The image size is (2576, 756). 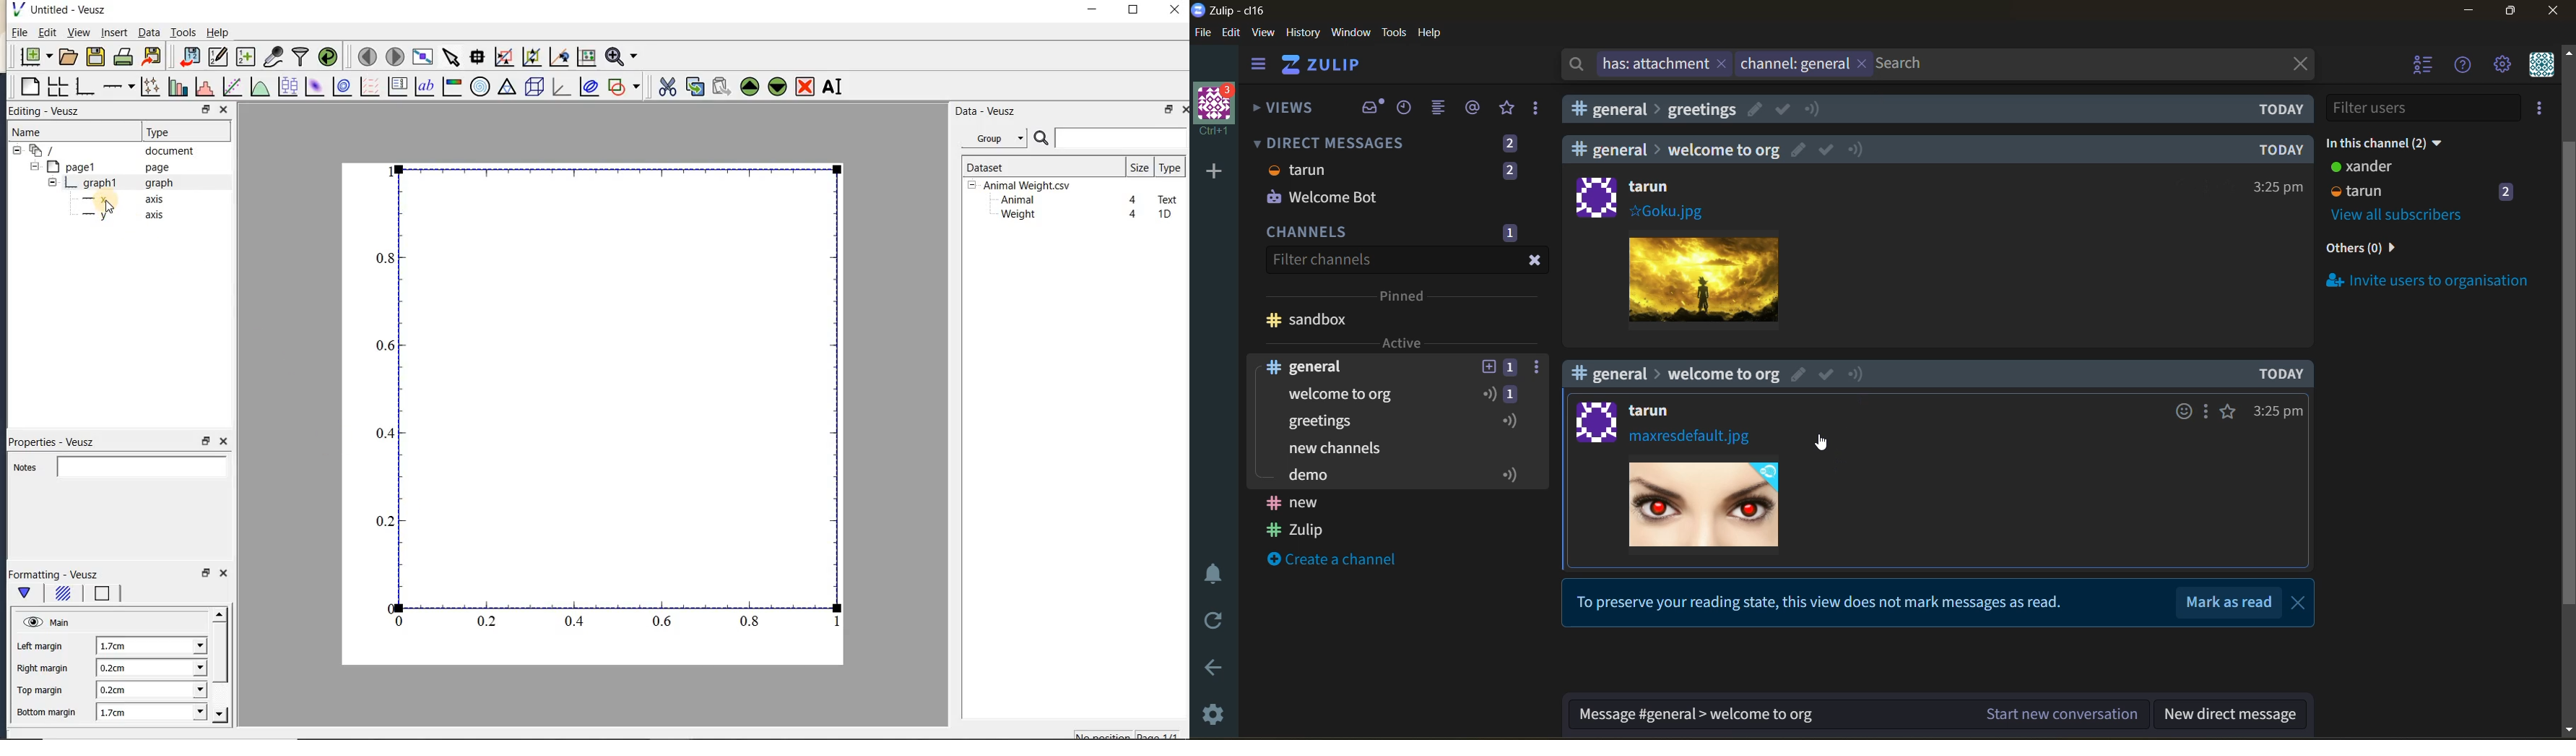 What do you see at coordinates (1263, 33) in the screenshot?
I see `view` at bounding box center [1263, 33].